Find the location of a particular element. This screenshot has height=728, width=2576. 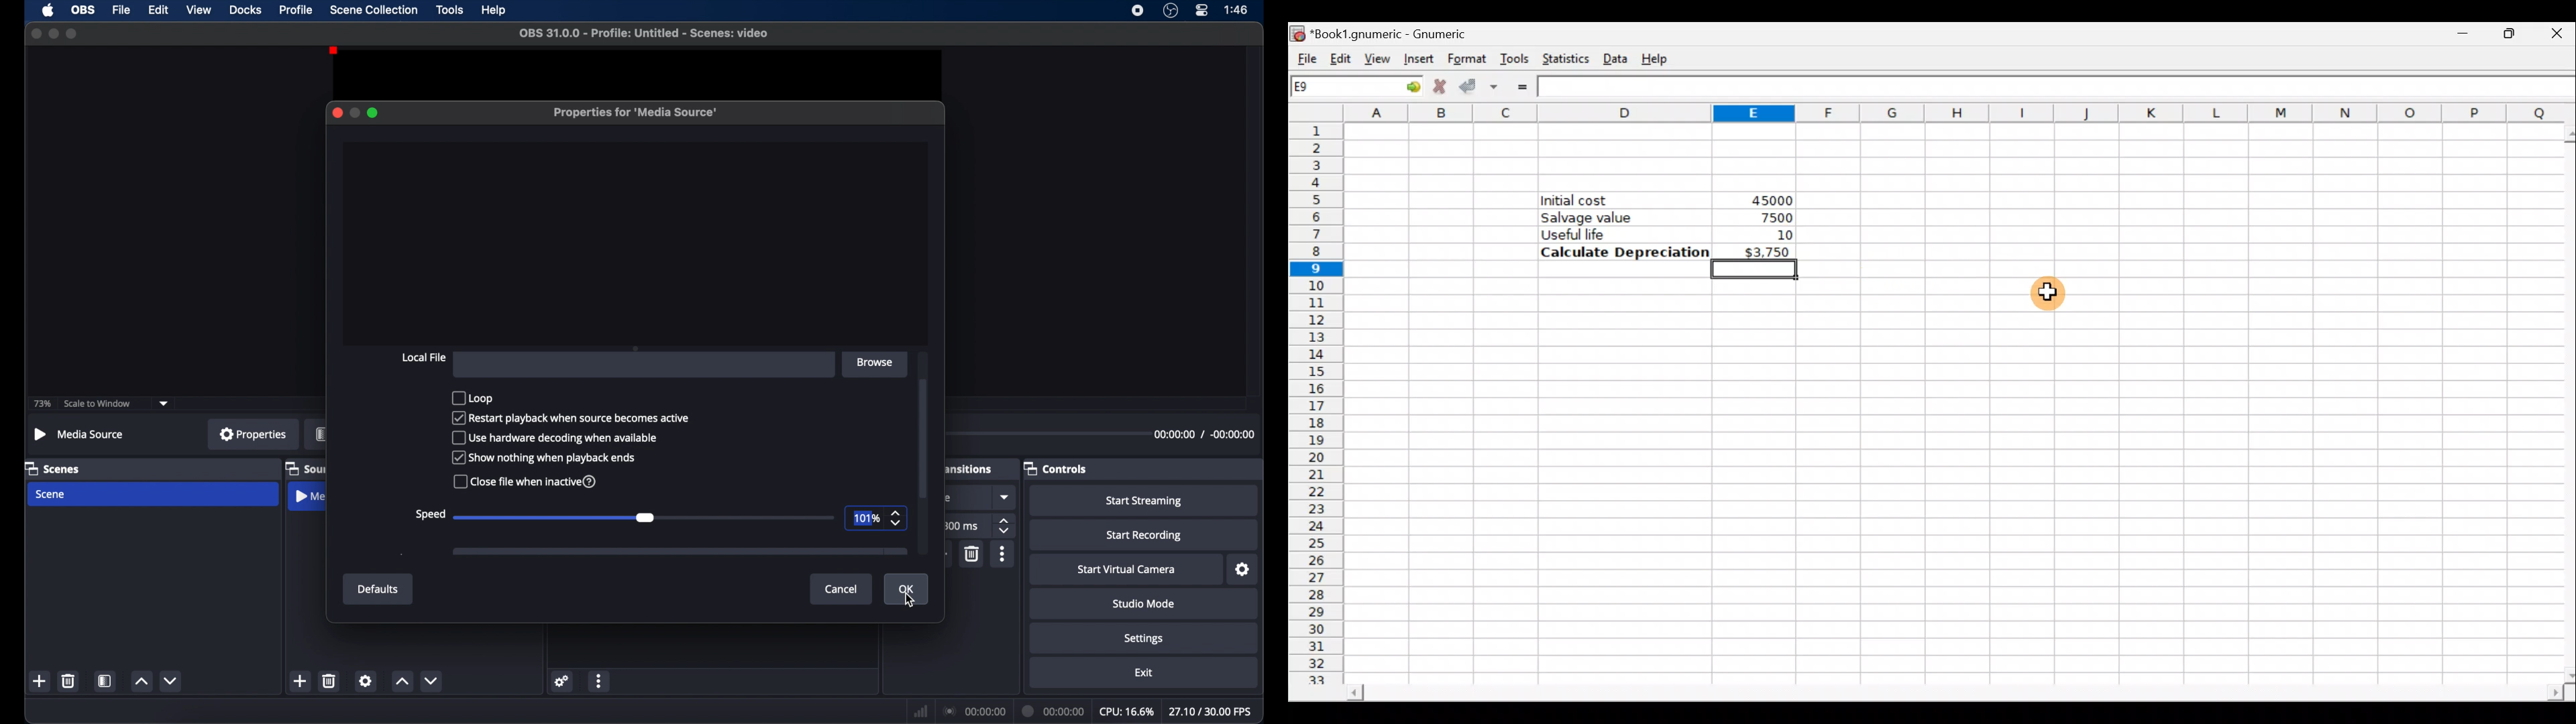

7500 is located at coordinates (1770, 217).